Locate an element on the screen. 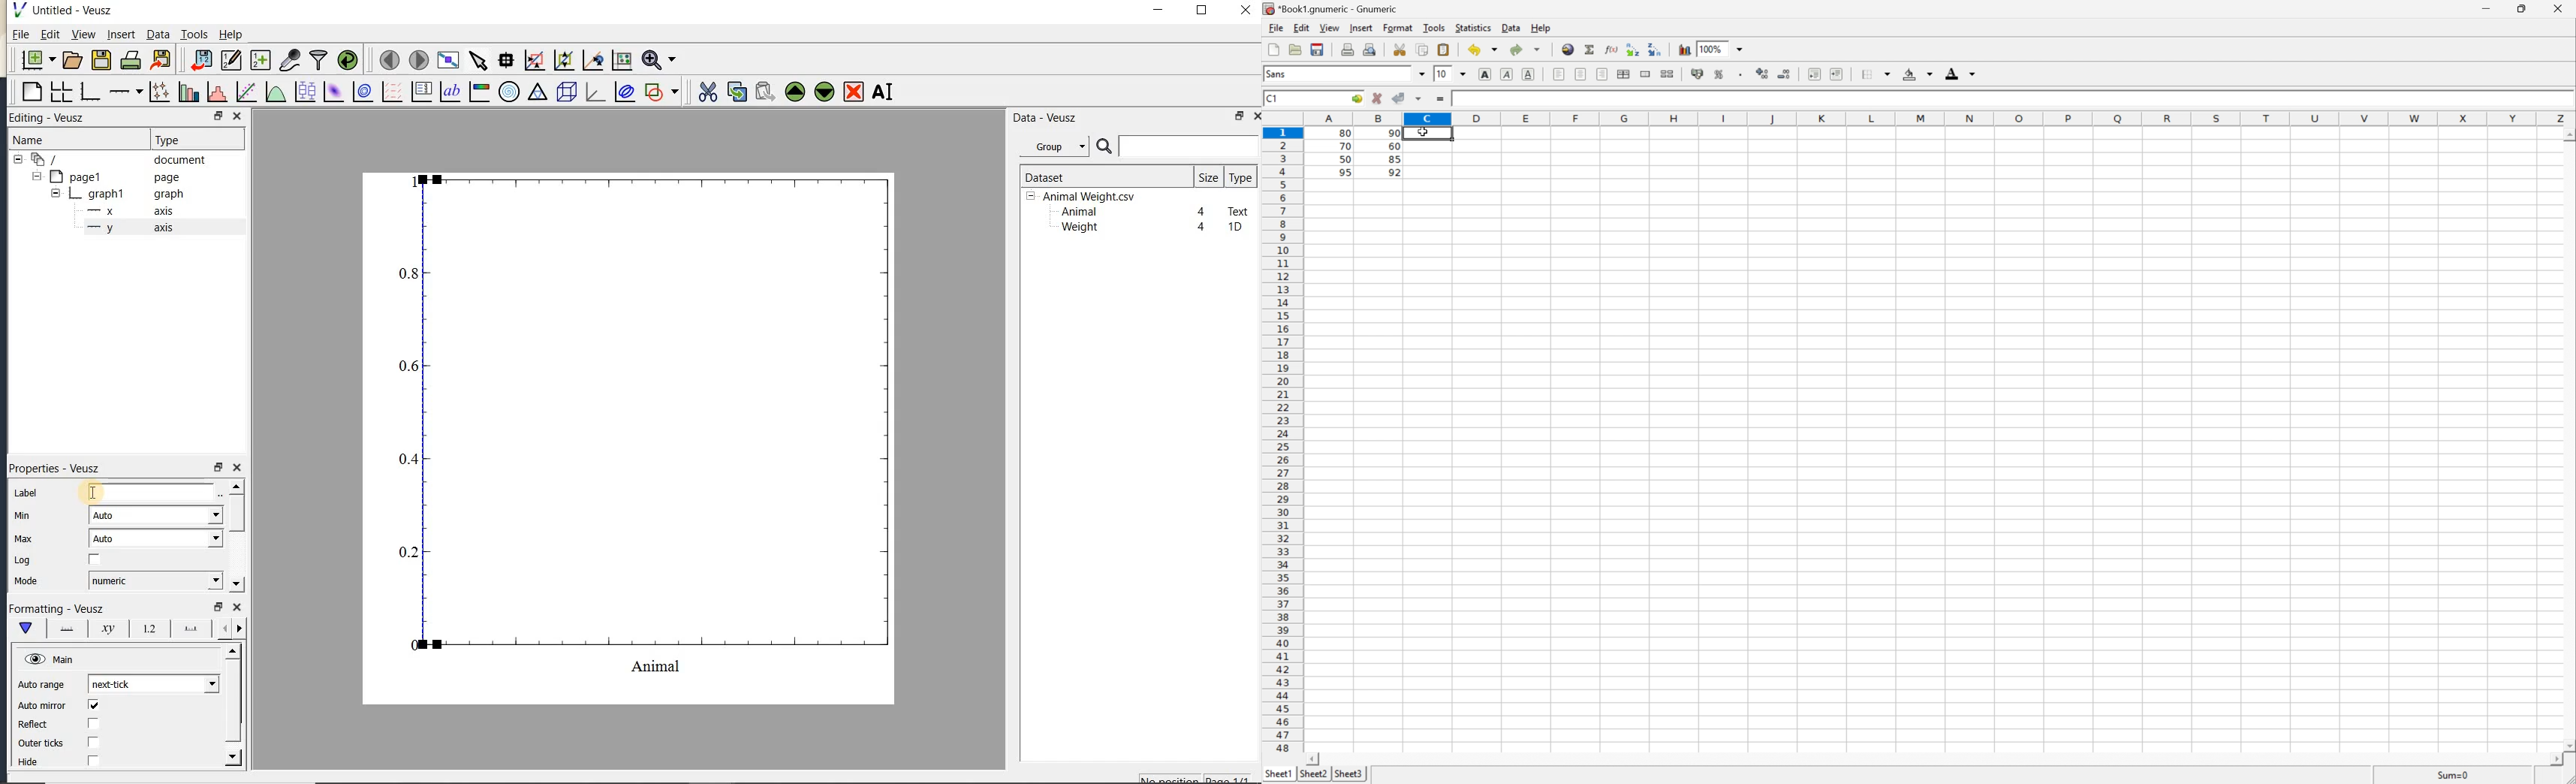 This screenshot has width=2576, height=784. plot a 2d dataset as contours is located at coordinates (361, 91).